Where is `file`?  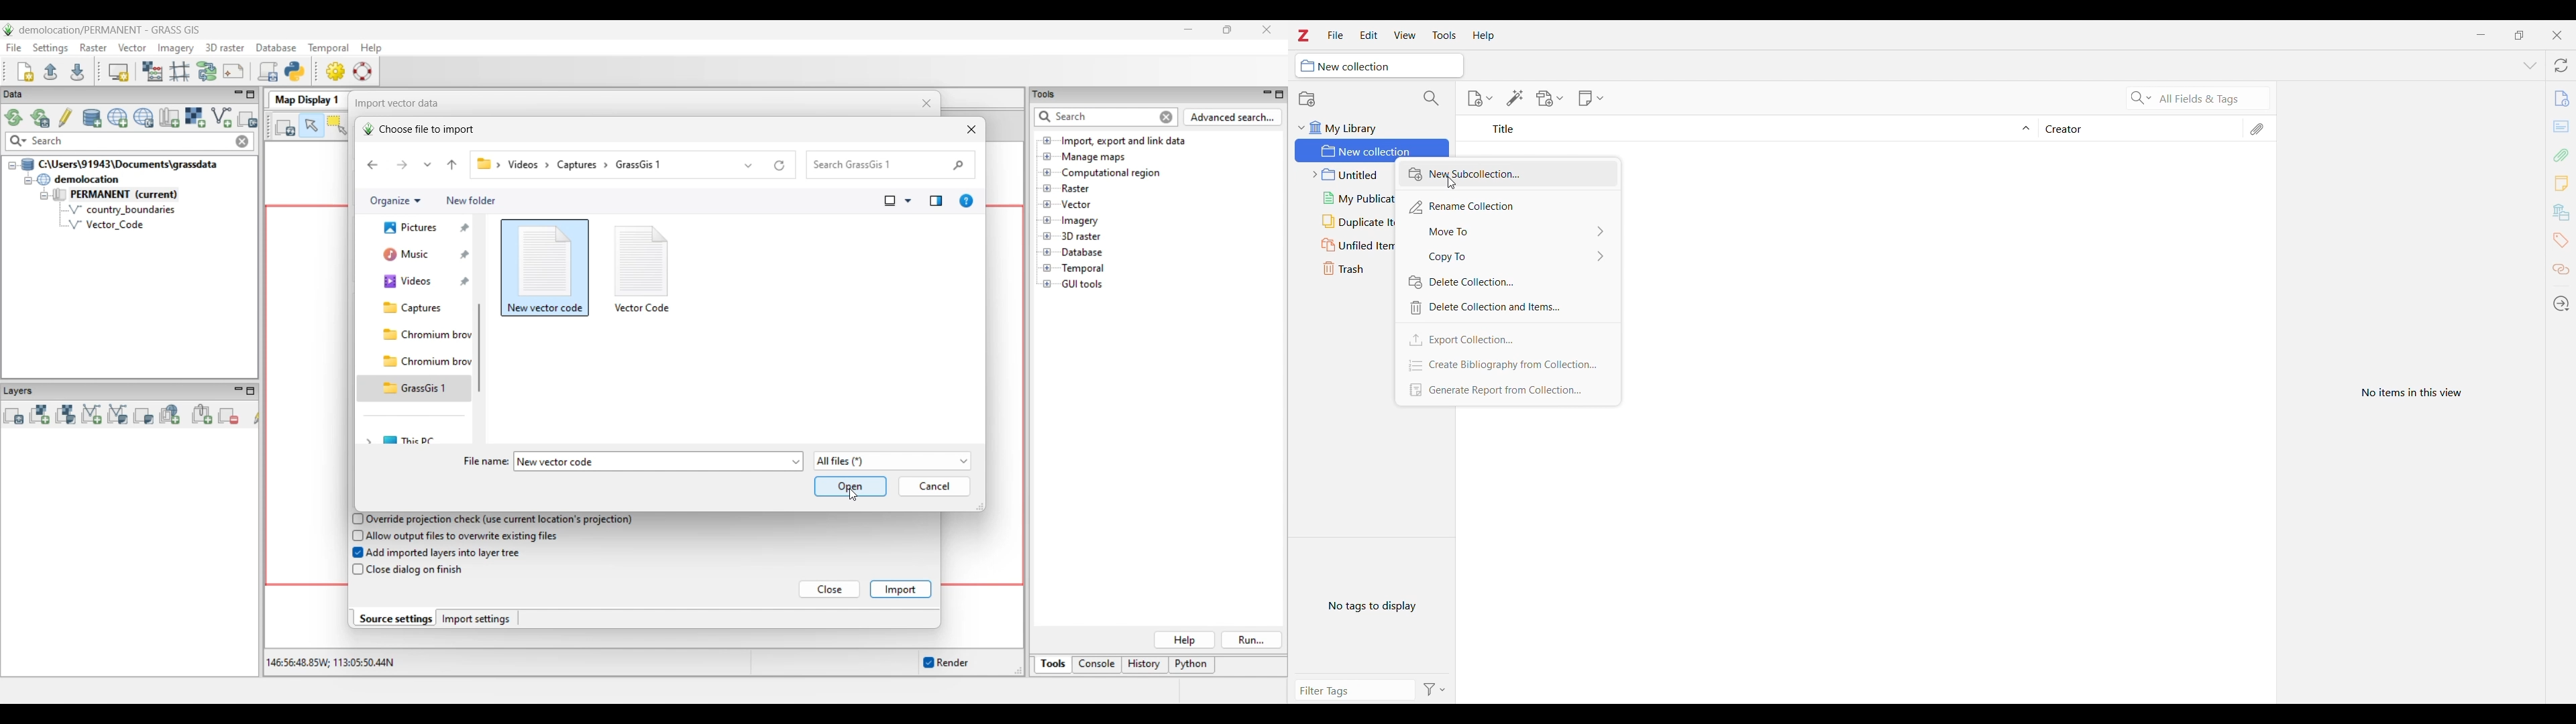
file is located at coordinates (2561, 99).